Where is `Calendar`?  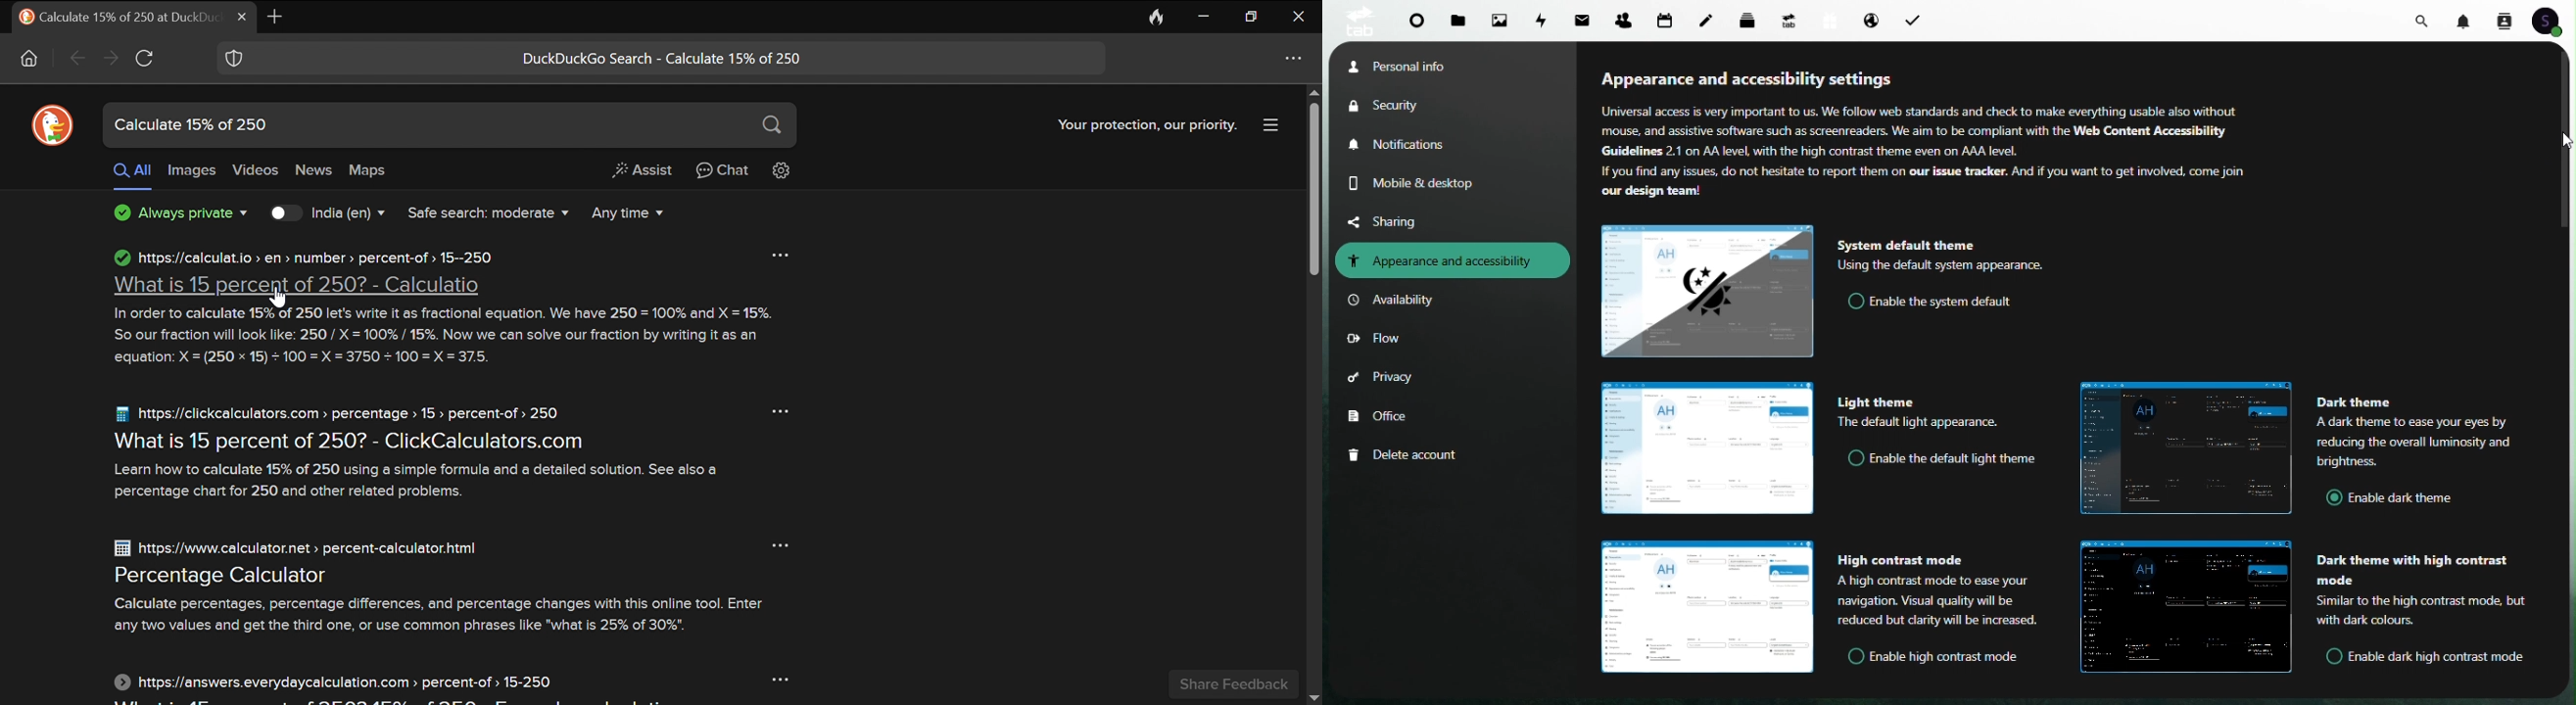 Calendar is located at coordinates (1665, 20).